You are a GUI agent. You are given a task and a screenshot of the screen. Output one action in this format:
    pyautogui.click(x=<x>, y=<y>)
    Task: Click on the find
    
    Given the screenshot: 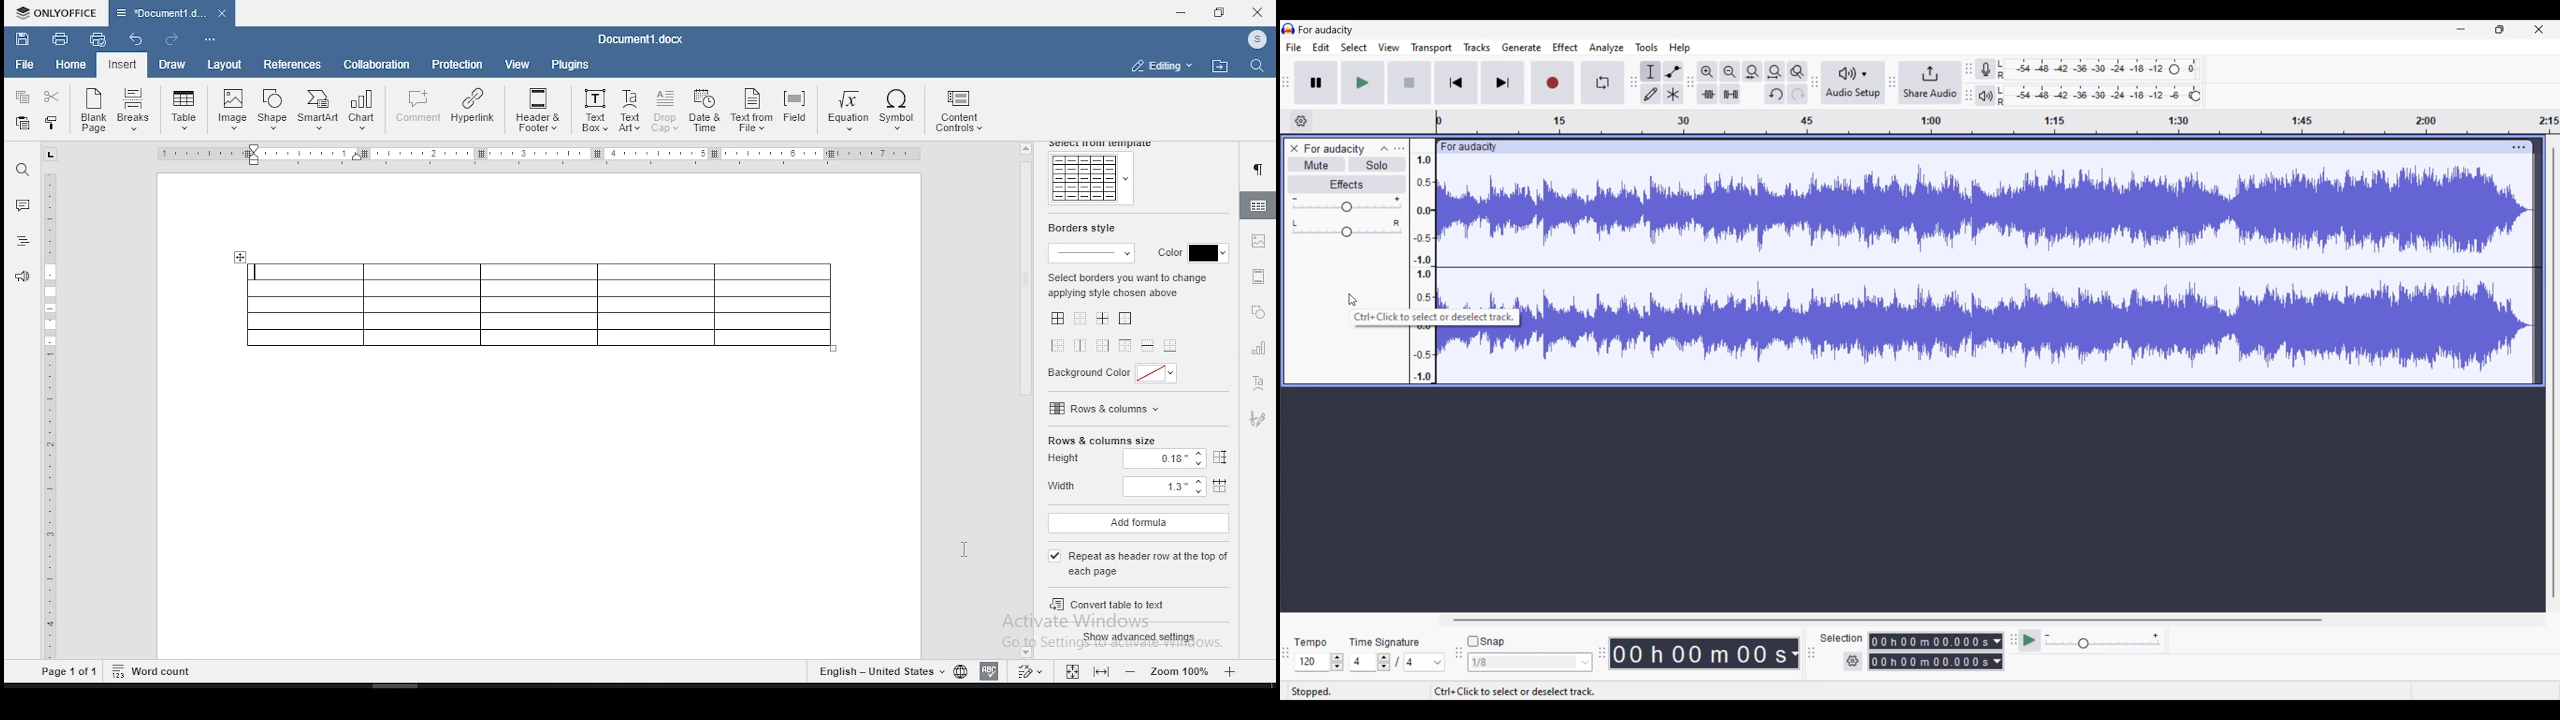 What is the action you would take?
    pyautogui.click(x=1255, y=67)
    